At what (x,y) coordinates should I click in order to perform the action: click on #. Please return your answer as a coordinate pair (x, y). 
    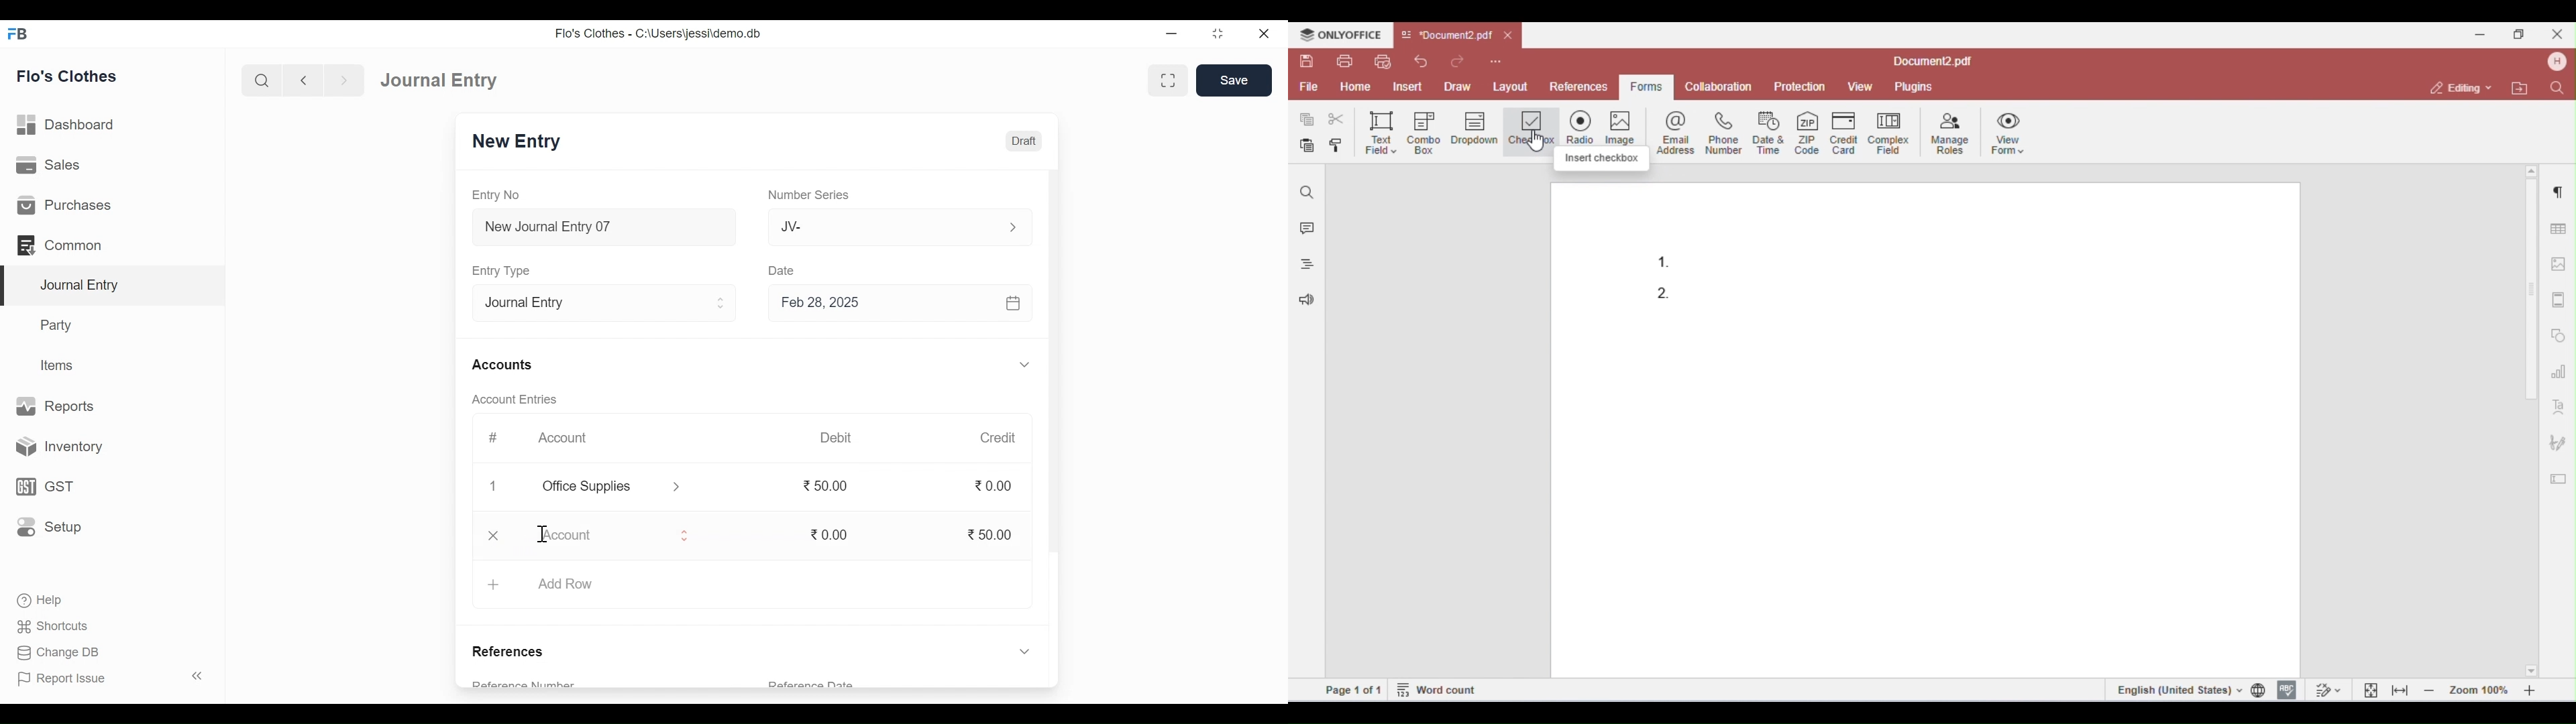
    Looking at the image, I should click on (494, 436).